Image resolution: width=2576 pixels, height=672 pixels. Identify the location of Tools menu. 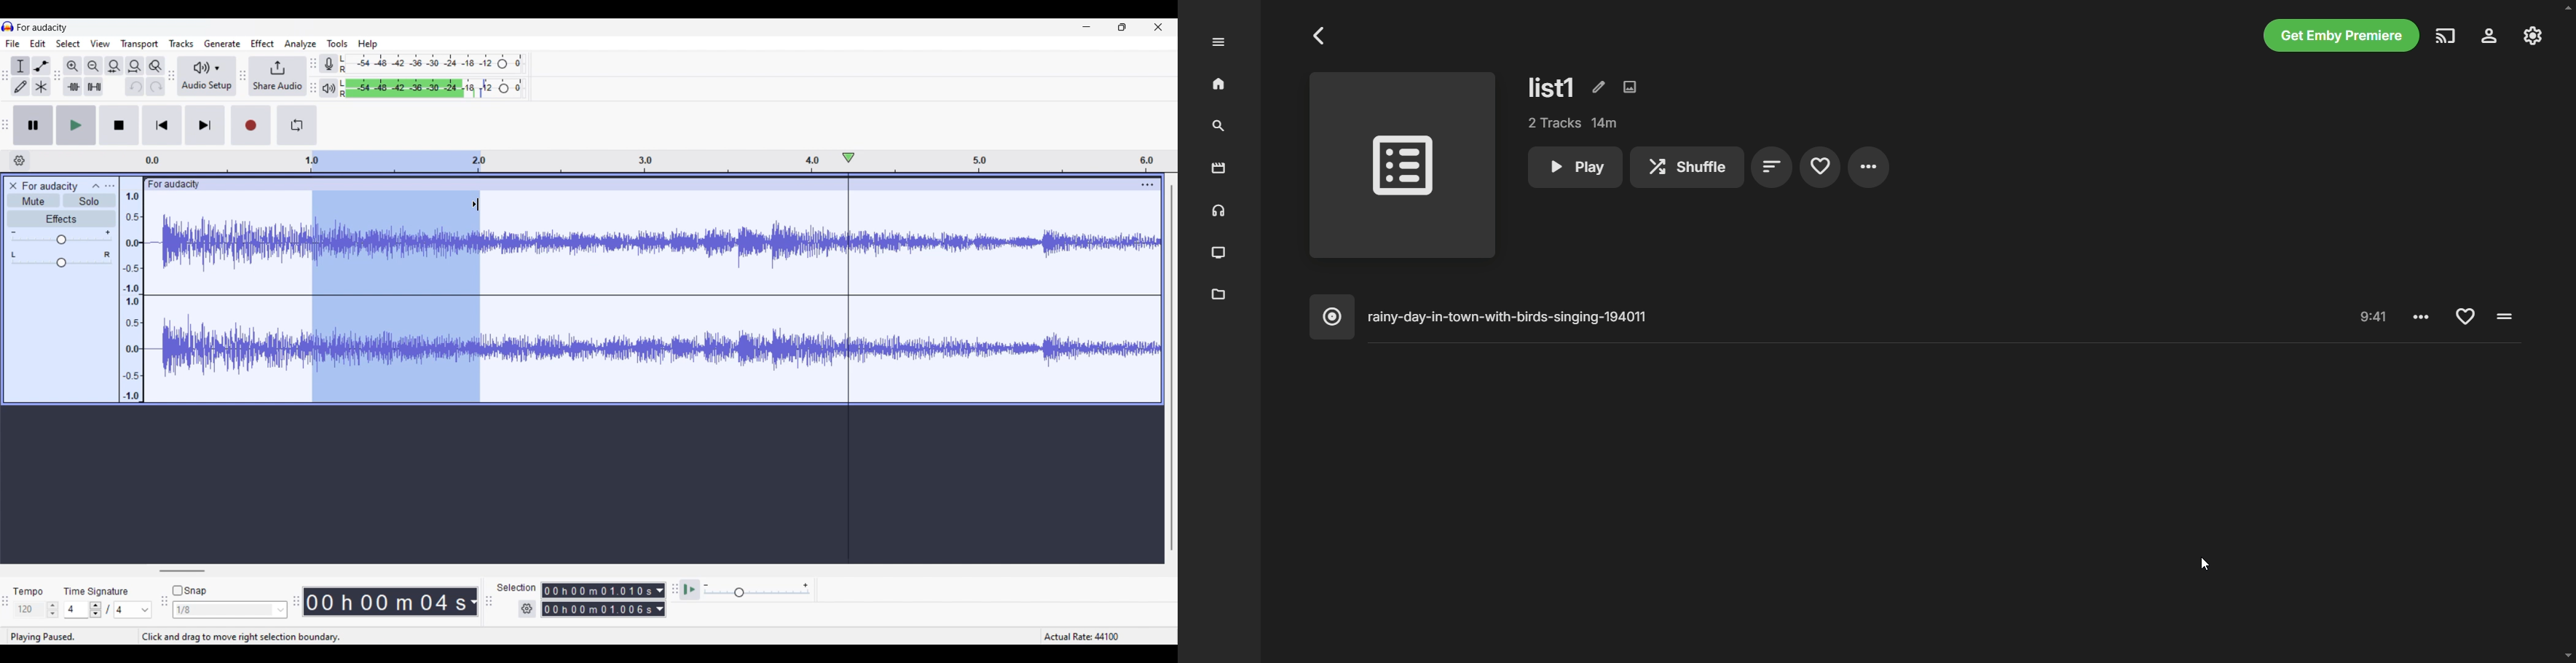
(338, 44).